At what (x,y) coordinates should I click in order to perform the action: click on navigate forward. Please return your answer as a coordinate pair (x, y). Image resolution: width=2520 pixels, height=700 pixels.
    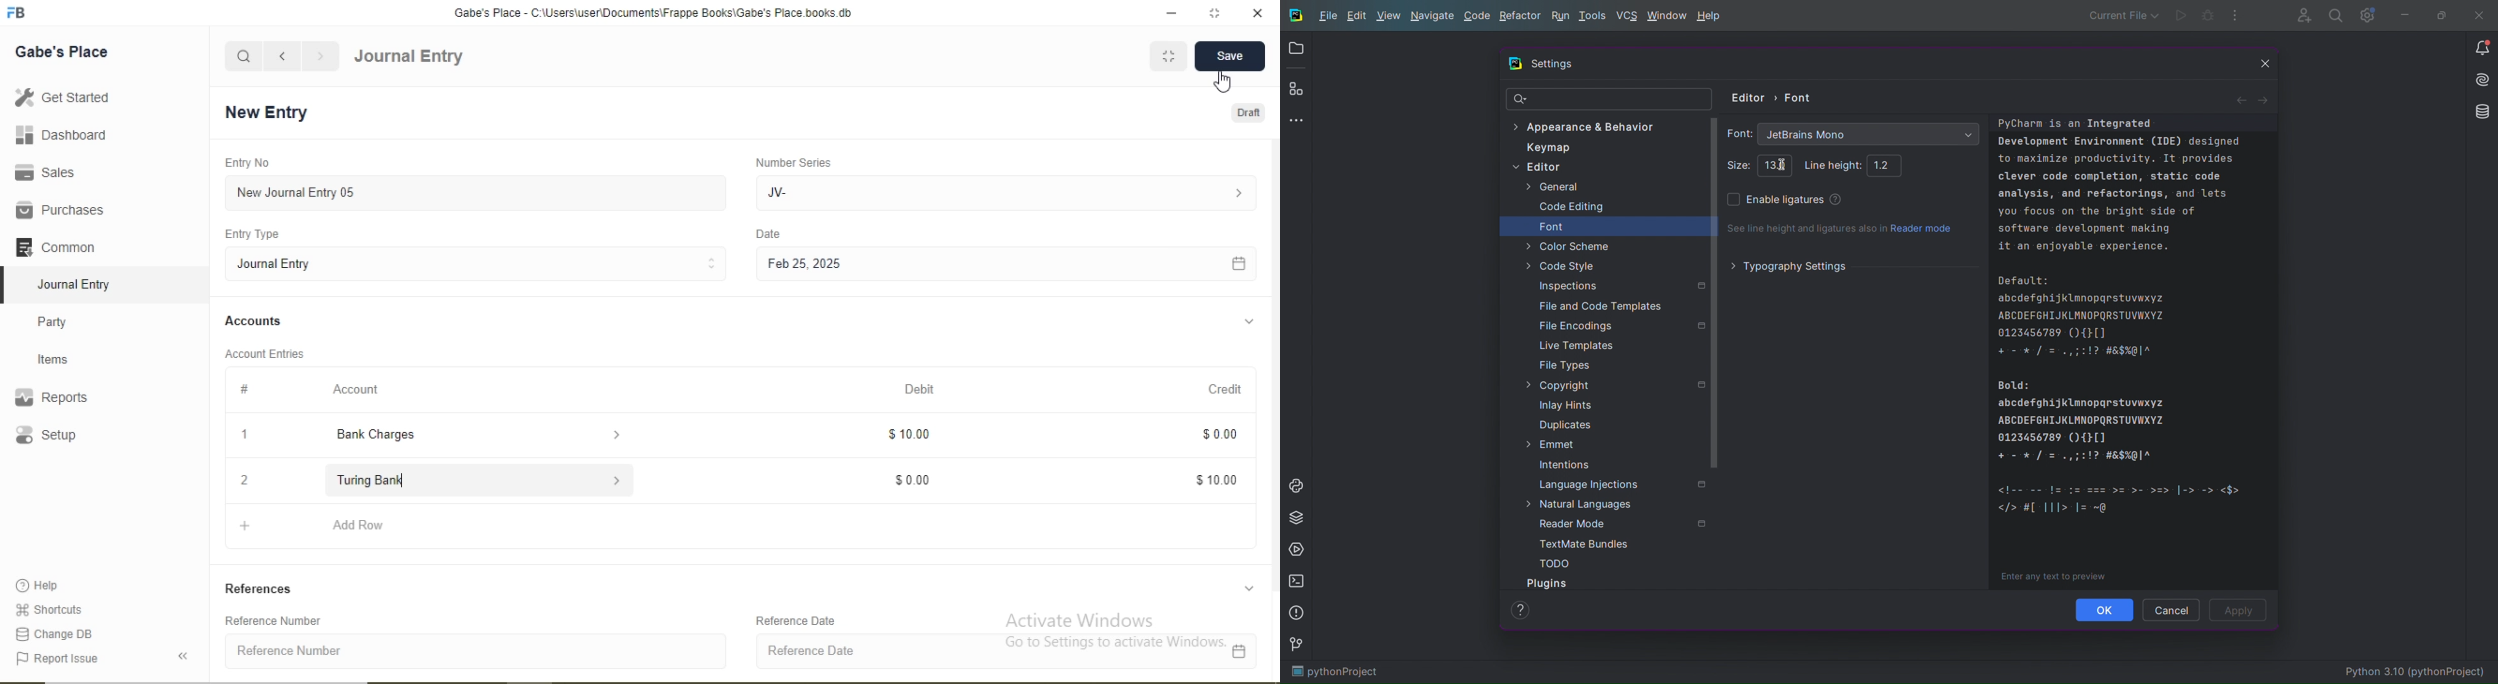
    Looking at the image, I should click on (322, 56).